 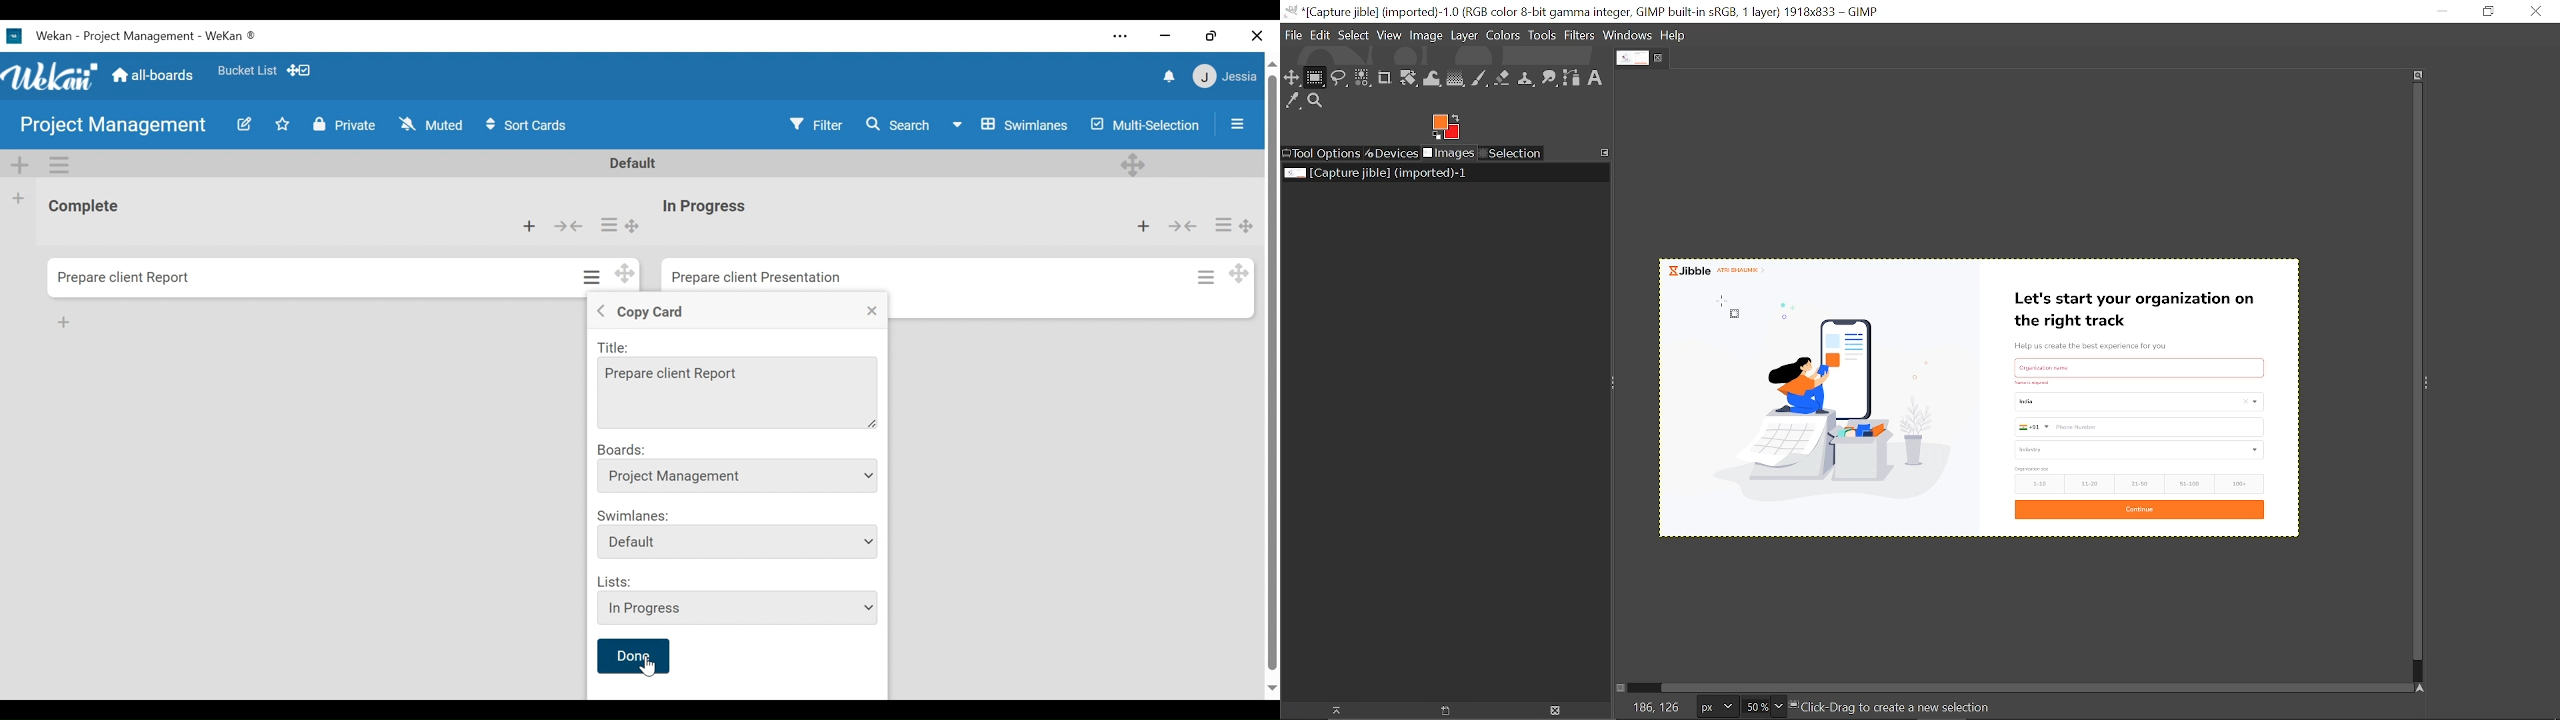 I want to click on Card actions, so click(x=1223, y=225).